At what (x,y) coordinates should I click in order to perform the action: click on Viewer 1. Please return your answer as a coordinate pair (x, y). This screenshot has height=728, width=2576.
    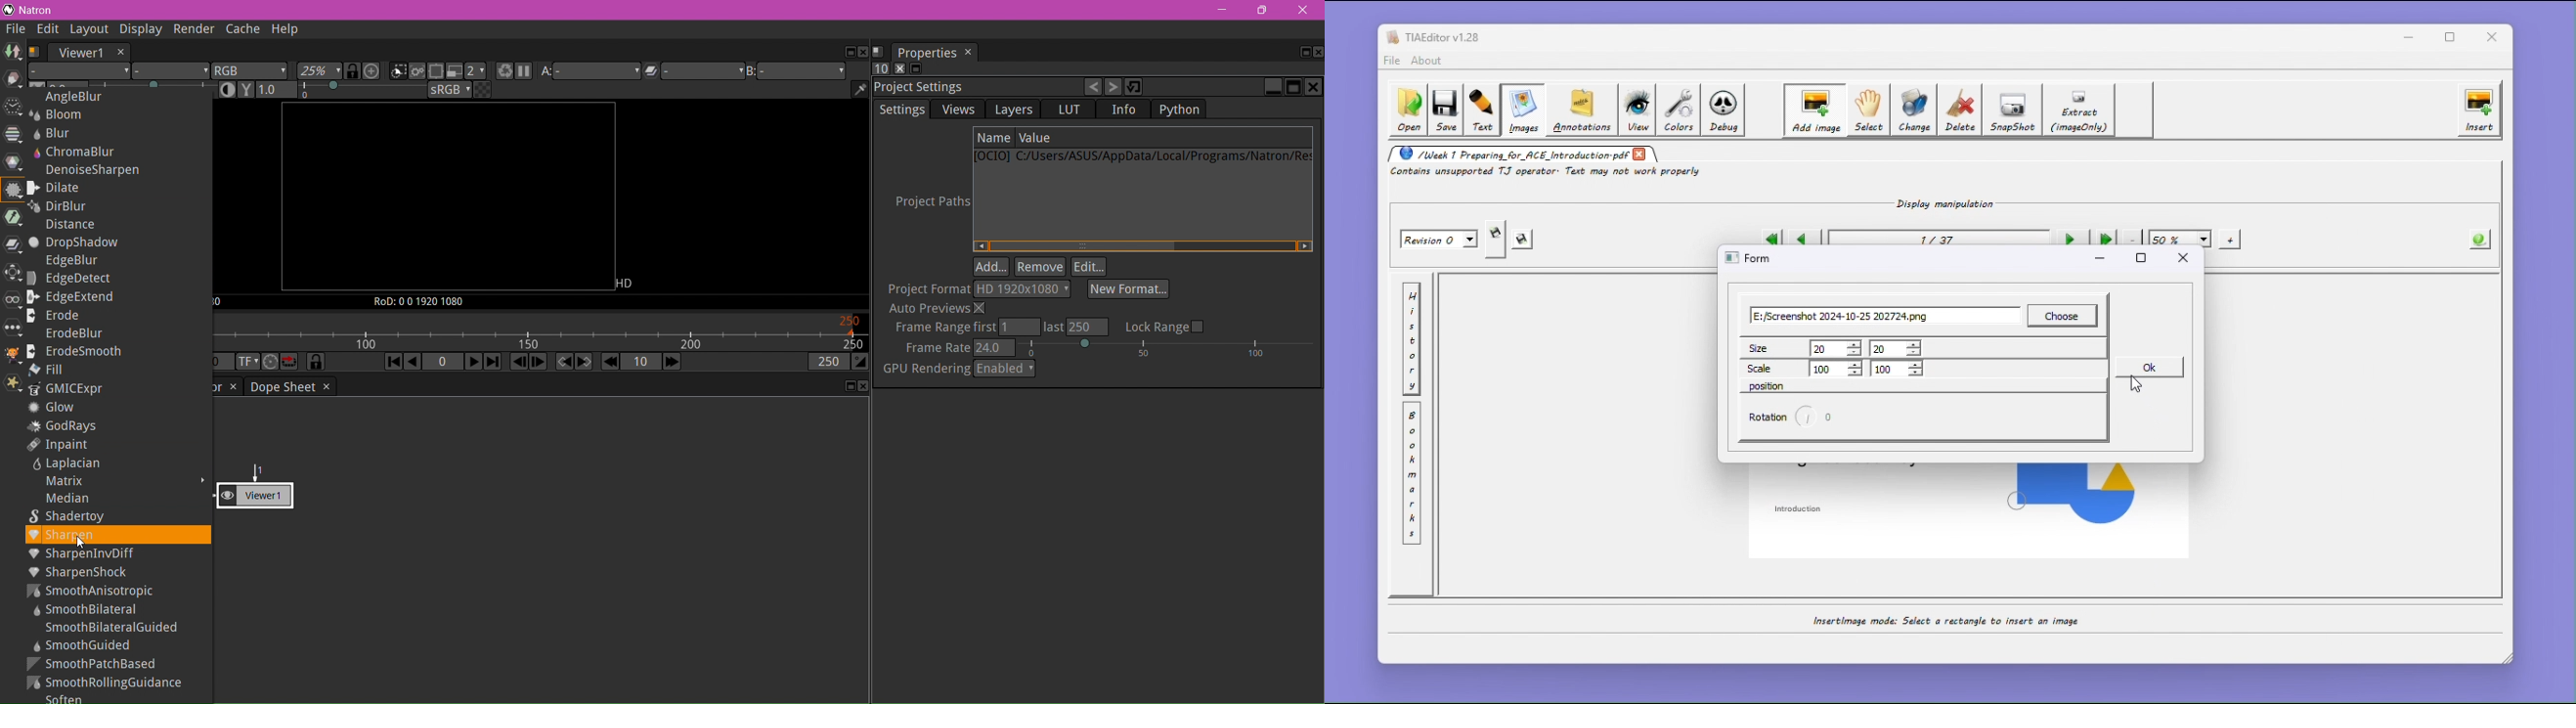
    Looking at the image, I should click on (265, 489).